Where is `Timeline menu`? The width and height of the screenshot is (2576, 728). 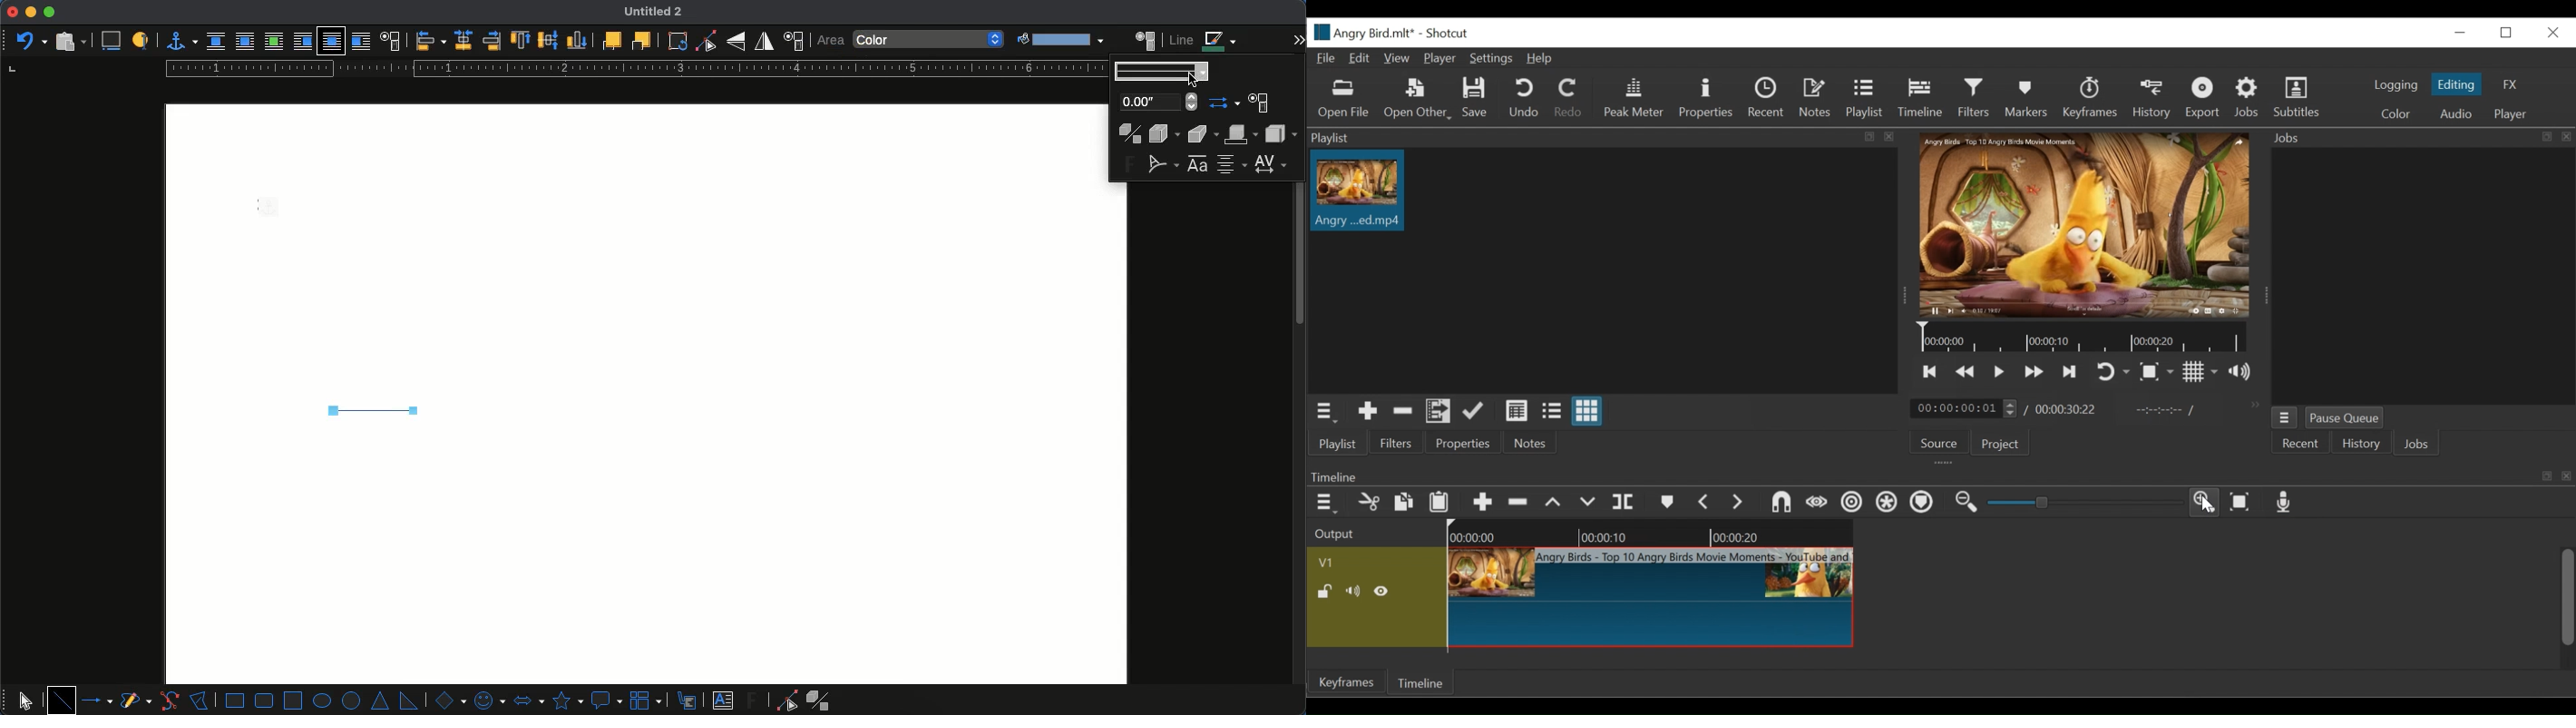
Timeline menu is located at coordinates (1327, 503).